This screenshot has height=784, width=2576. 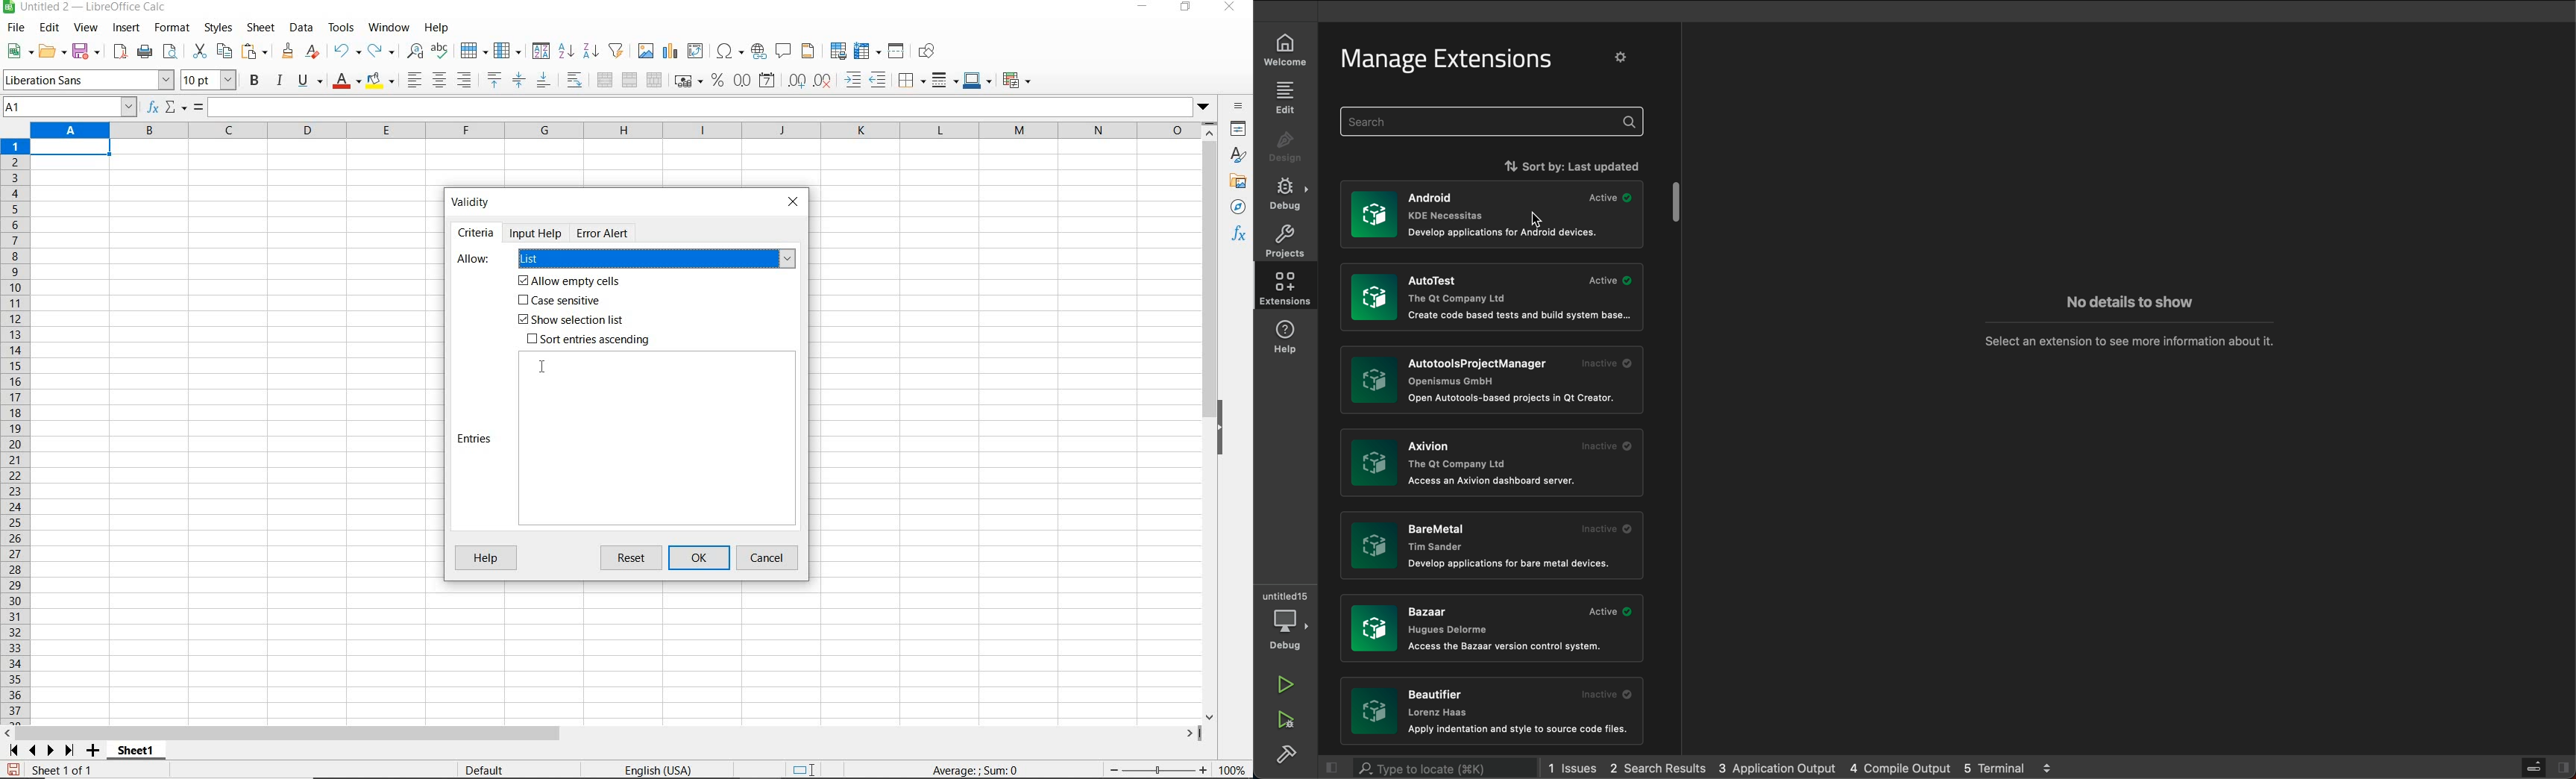 What do you see at coordinates (730, 51) in the screenshot?
I see `insert special characters` at bounding box center [730, 51].